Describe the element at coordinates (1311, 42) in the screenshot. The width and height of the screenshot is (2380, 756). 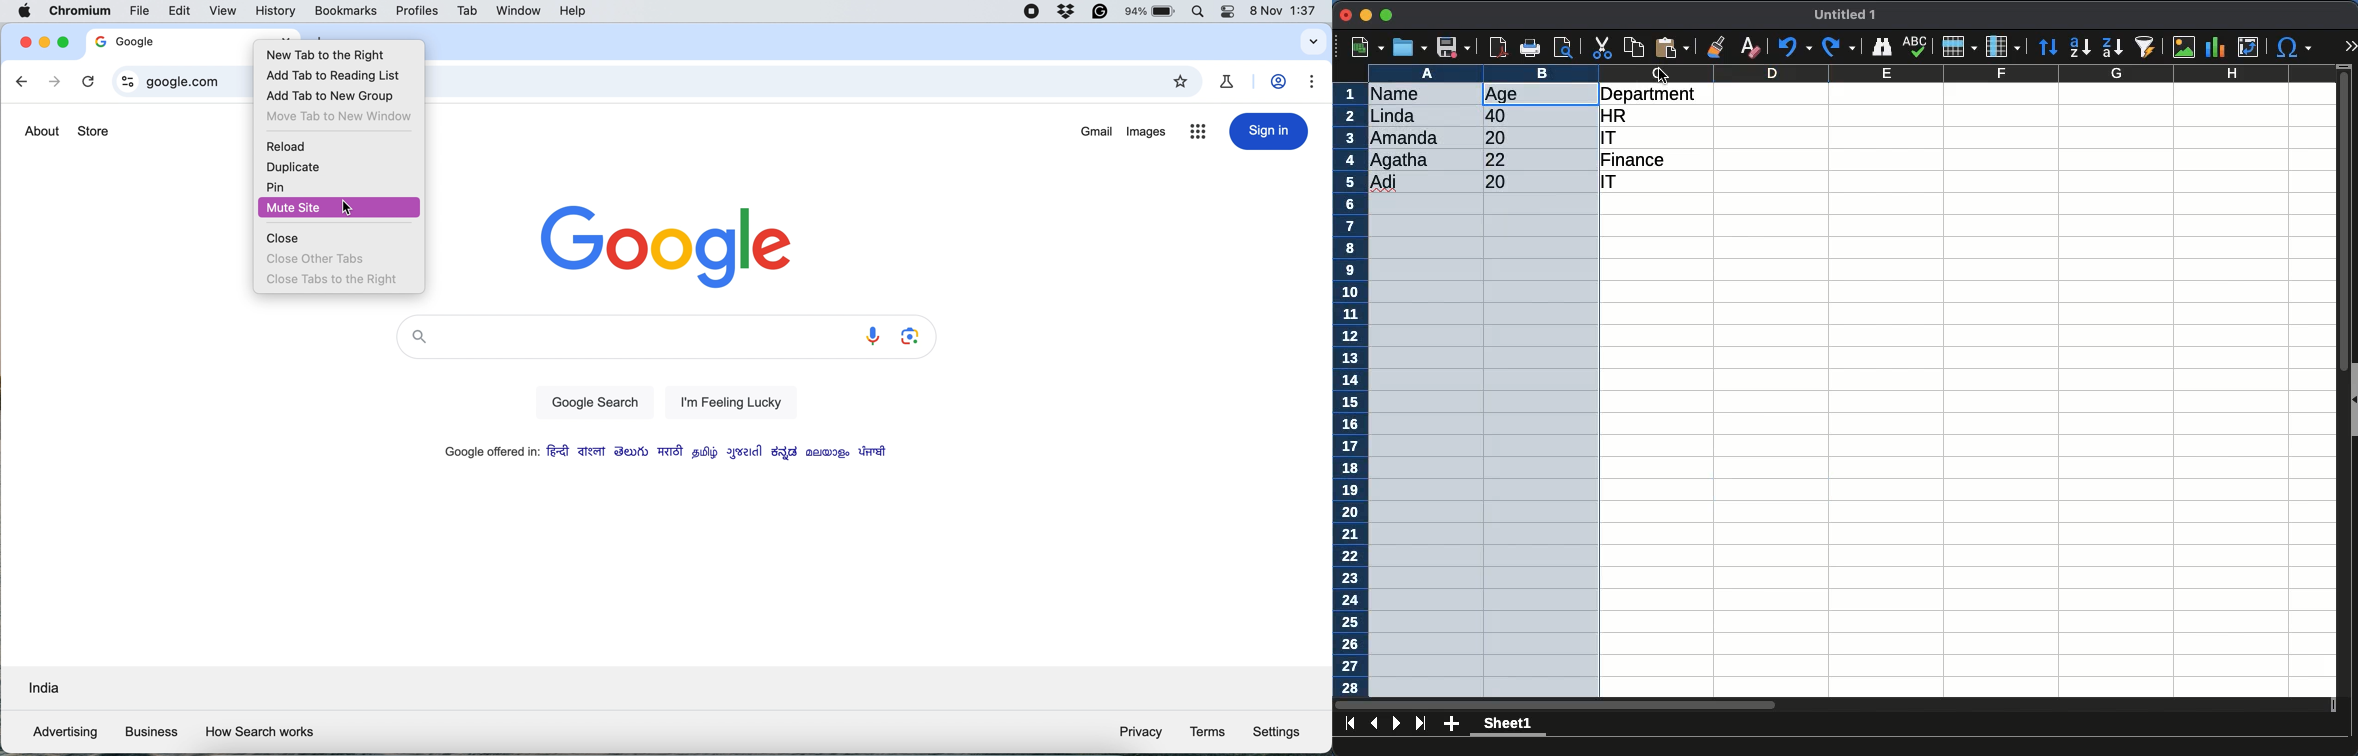
I see `search tabs` at that location.